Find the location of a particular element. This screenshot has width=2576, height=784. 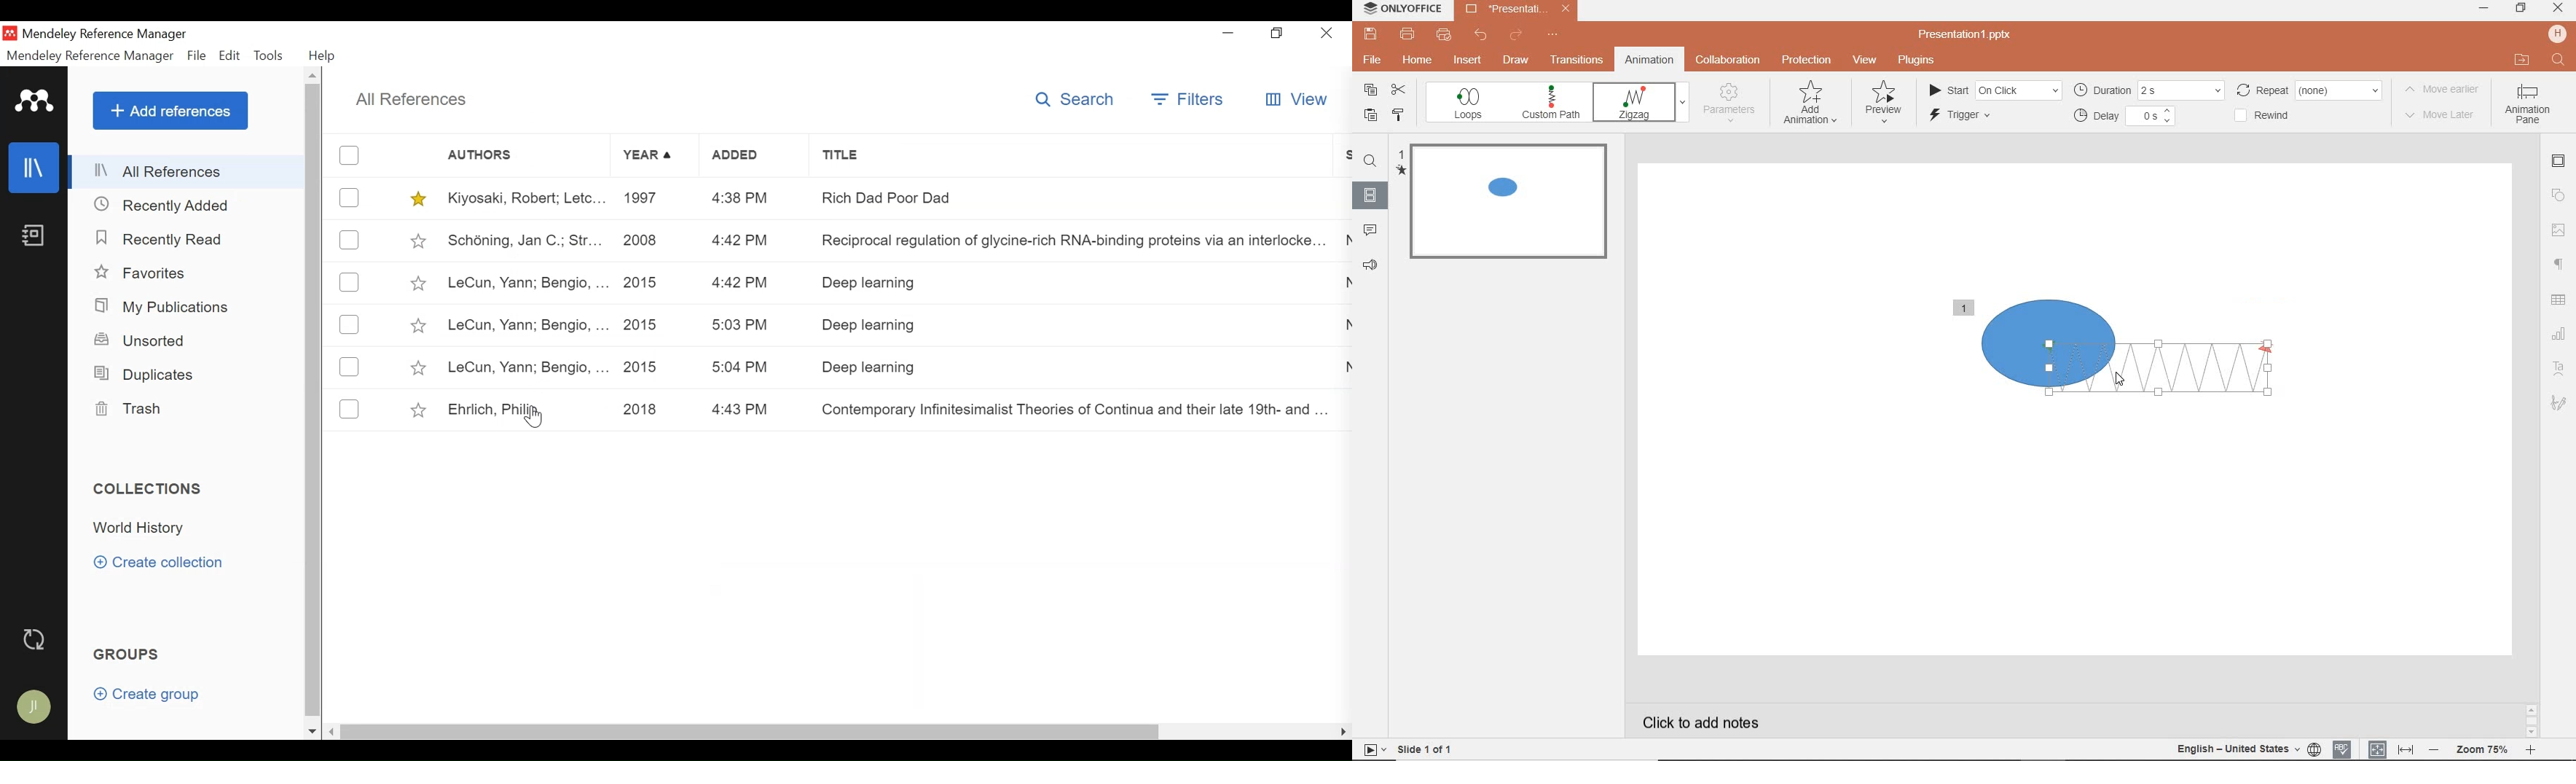

Add References is located at coordinates (170, 111).